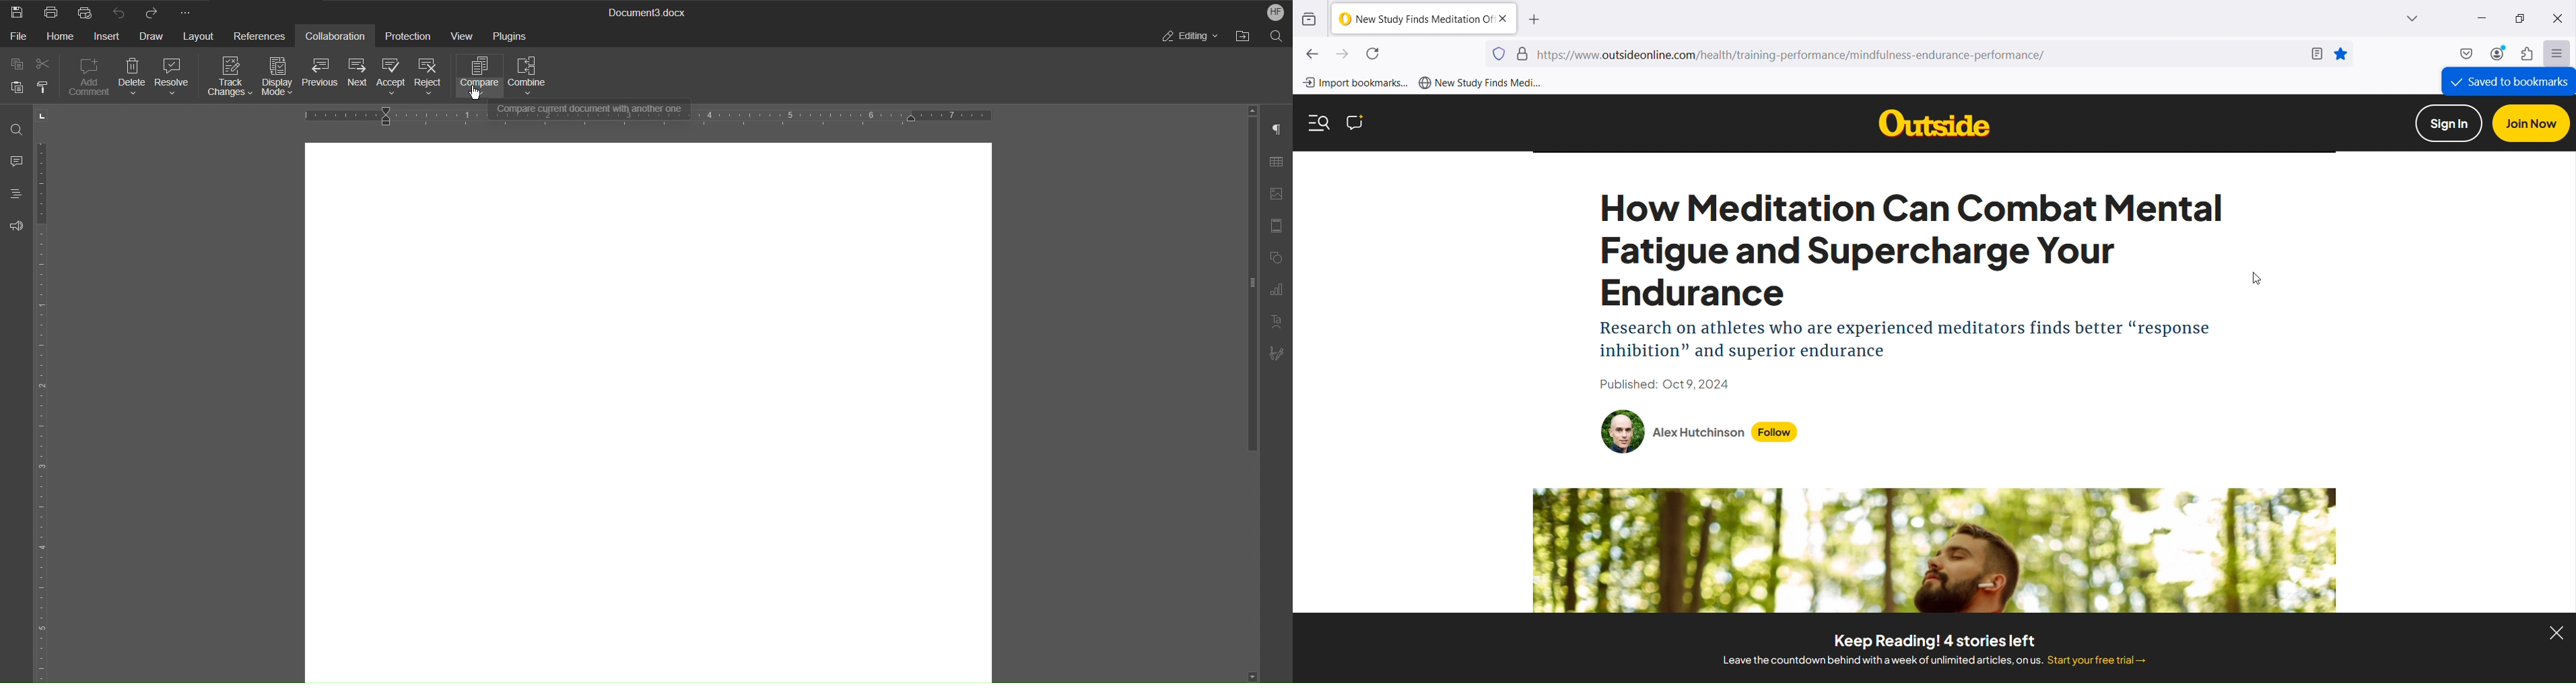 Image resolution: width=2576 pixels, height=700 pixels. I want to click on Combine, so click(529, 74).